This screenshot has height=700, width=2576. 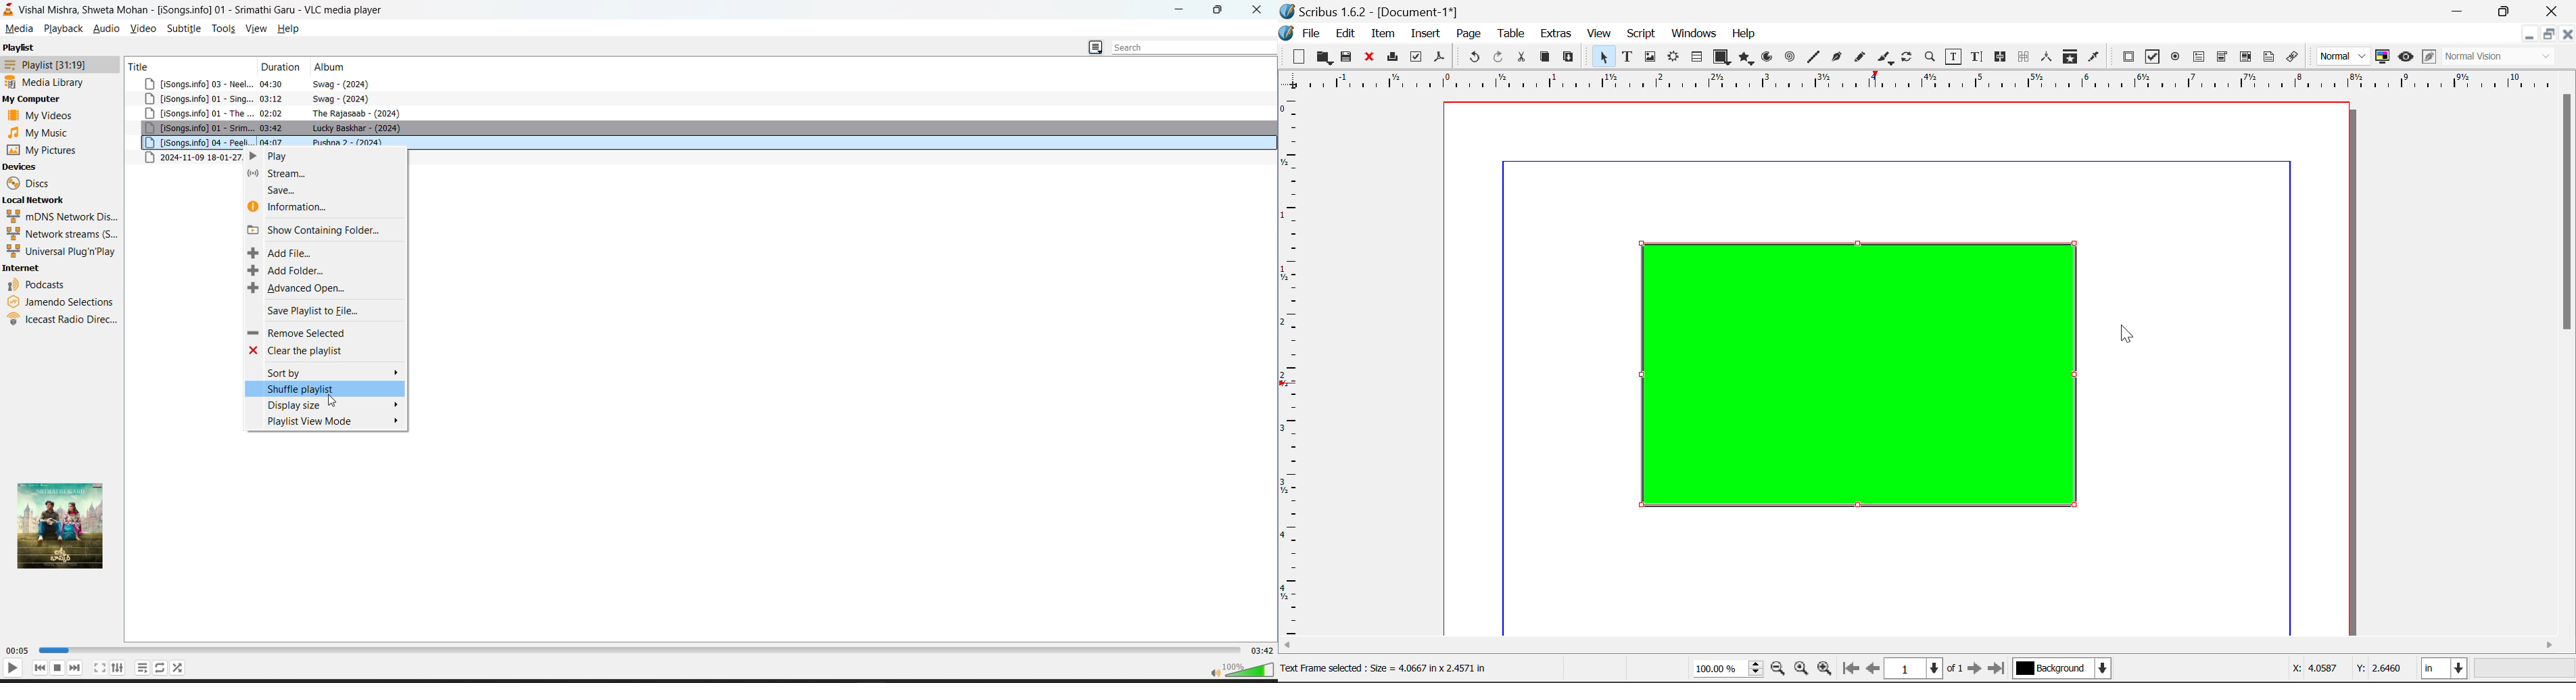 I want to click on Close, so click(x=2568, y=34).